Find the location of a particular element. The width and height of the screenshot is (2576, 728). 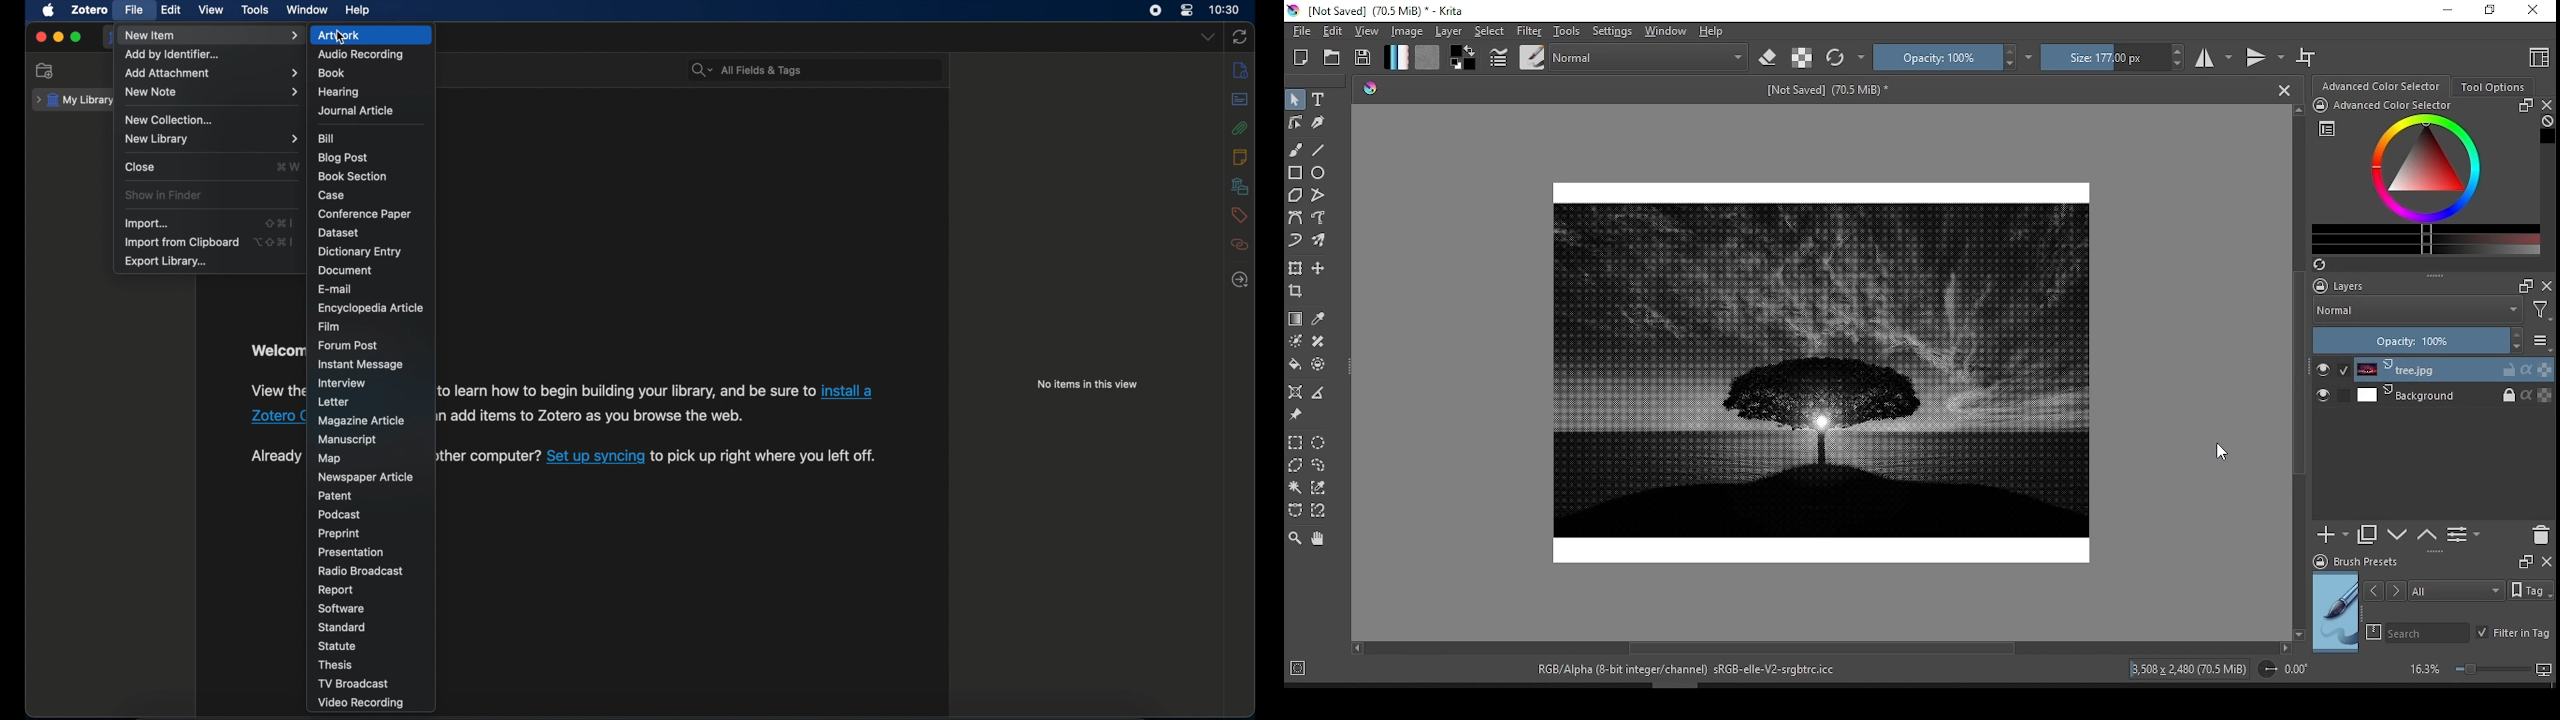

no items in this view is located at coordinates (1087, 384).